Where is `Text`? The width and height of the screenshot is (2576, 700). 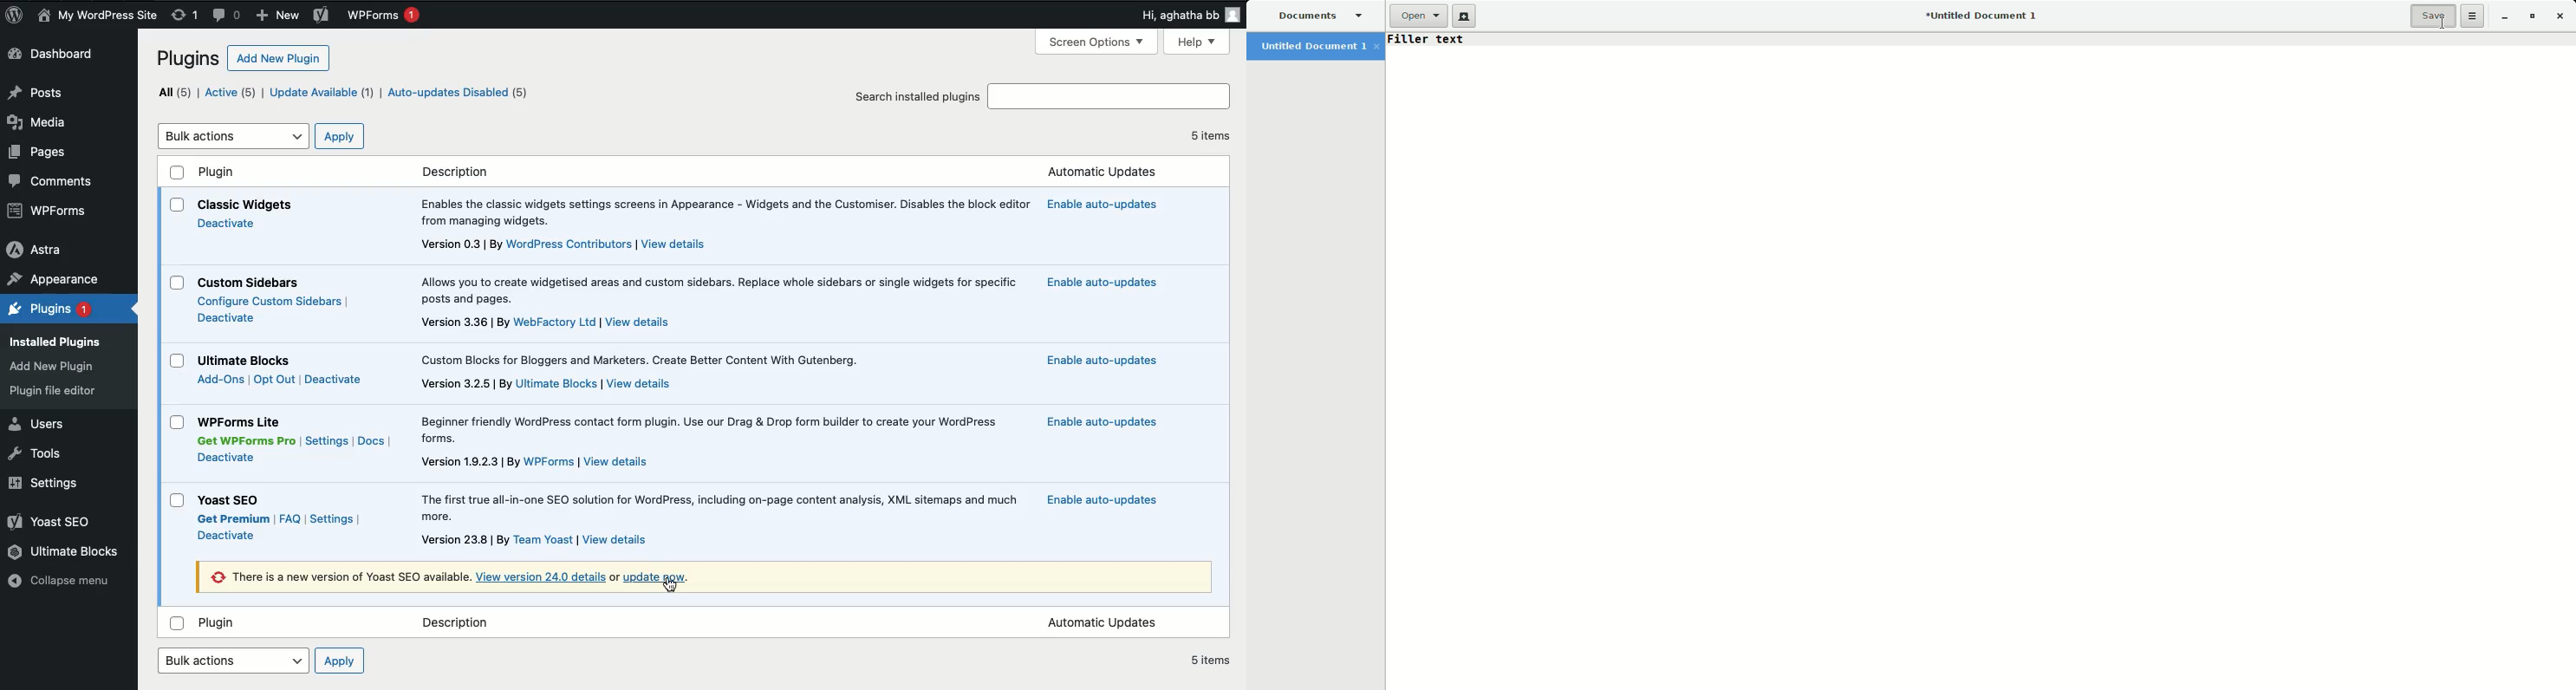 Text is located at coordinates (1426, 39).